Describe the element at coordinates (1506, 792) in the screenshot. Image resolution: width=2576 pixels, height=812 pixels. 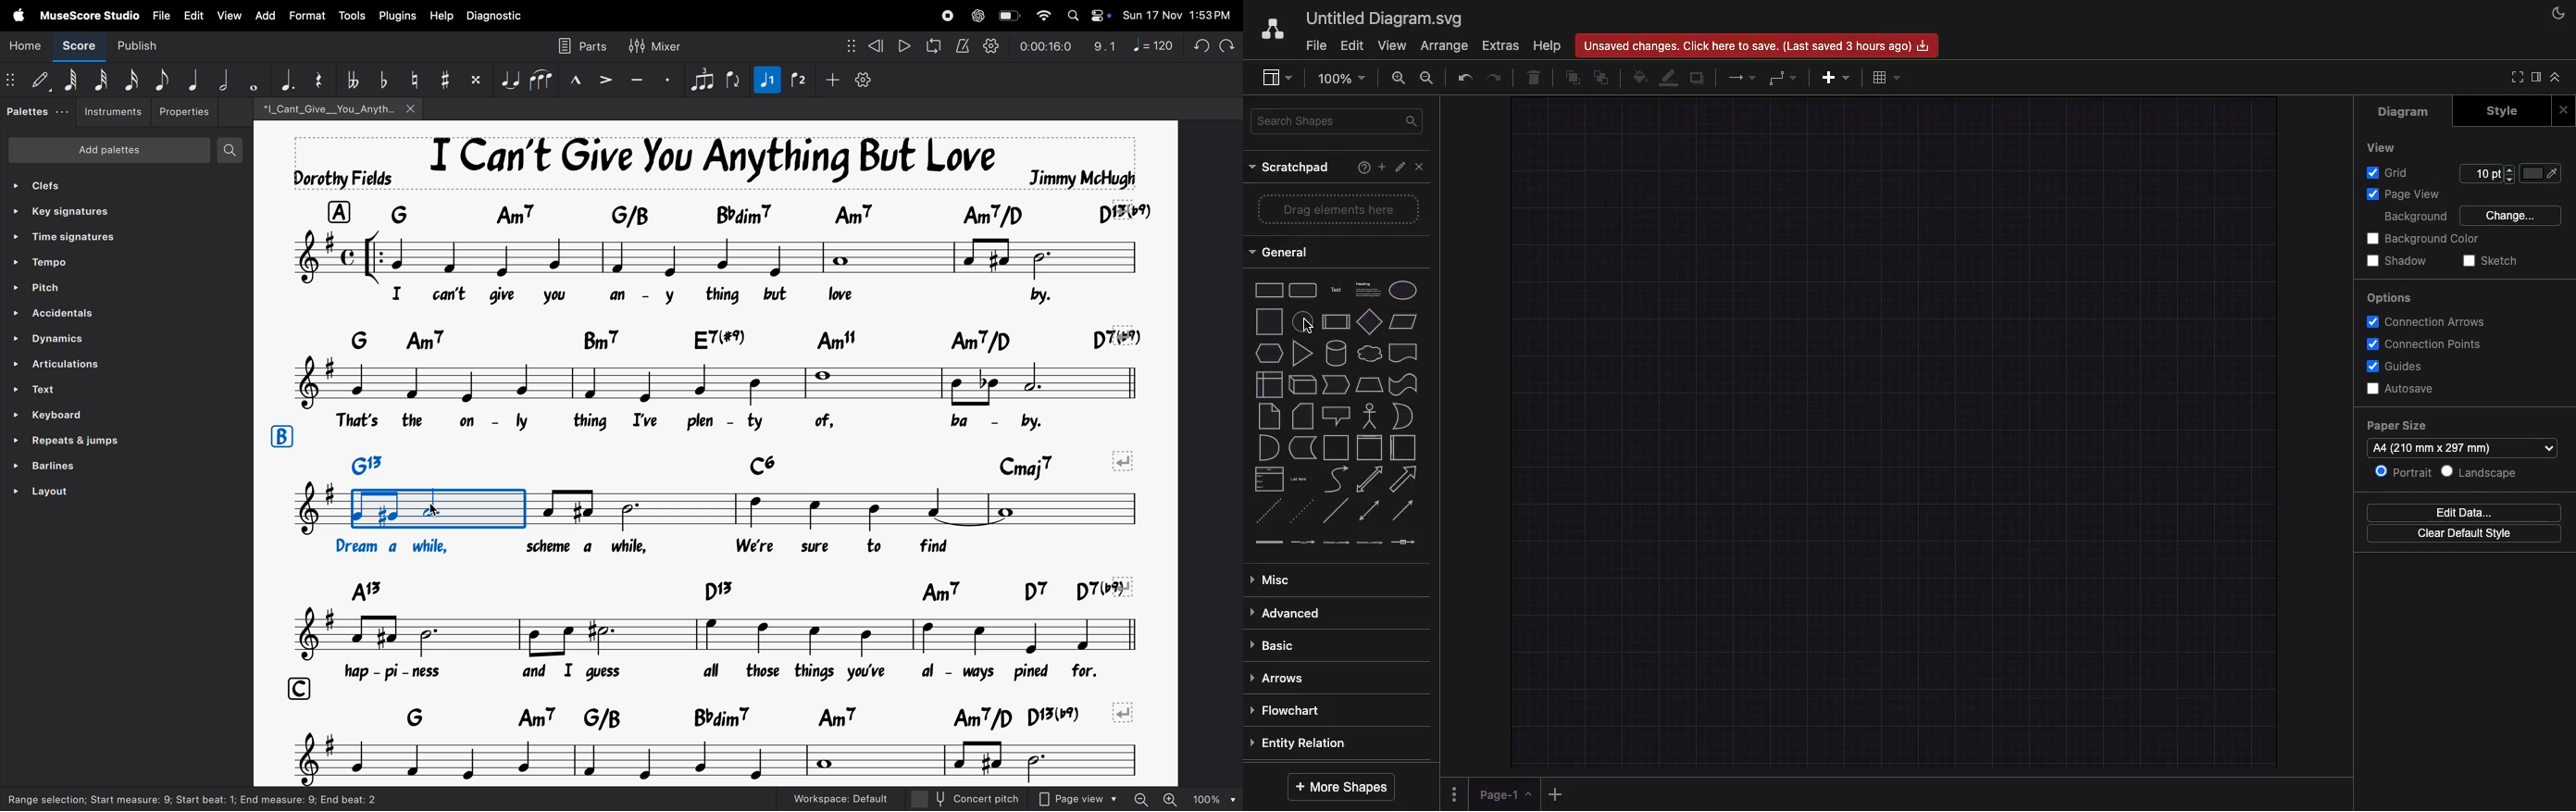
I see `Page` at that location.